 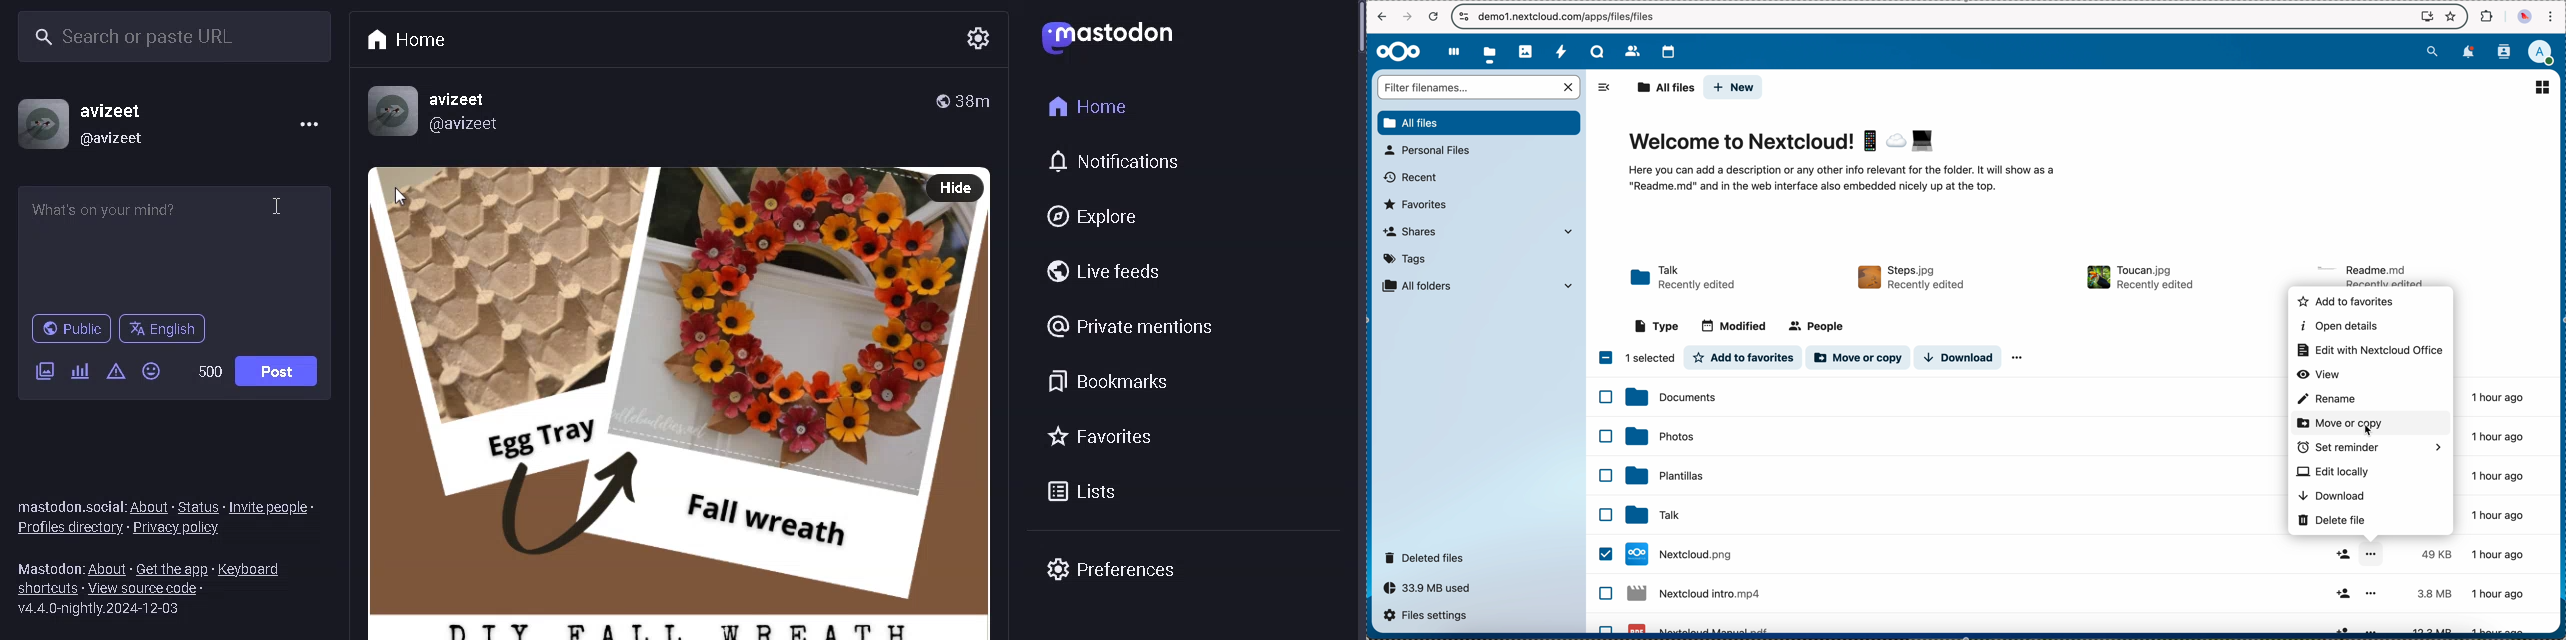 I want to click on bookmarks, so click(x=1112, y=381).